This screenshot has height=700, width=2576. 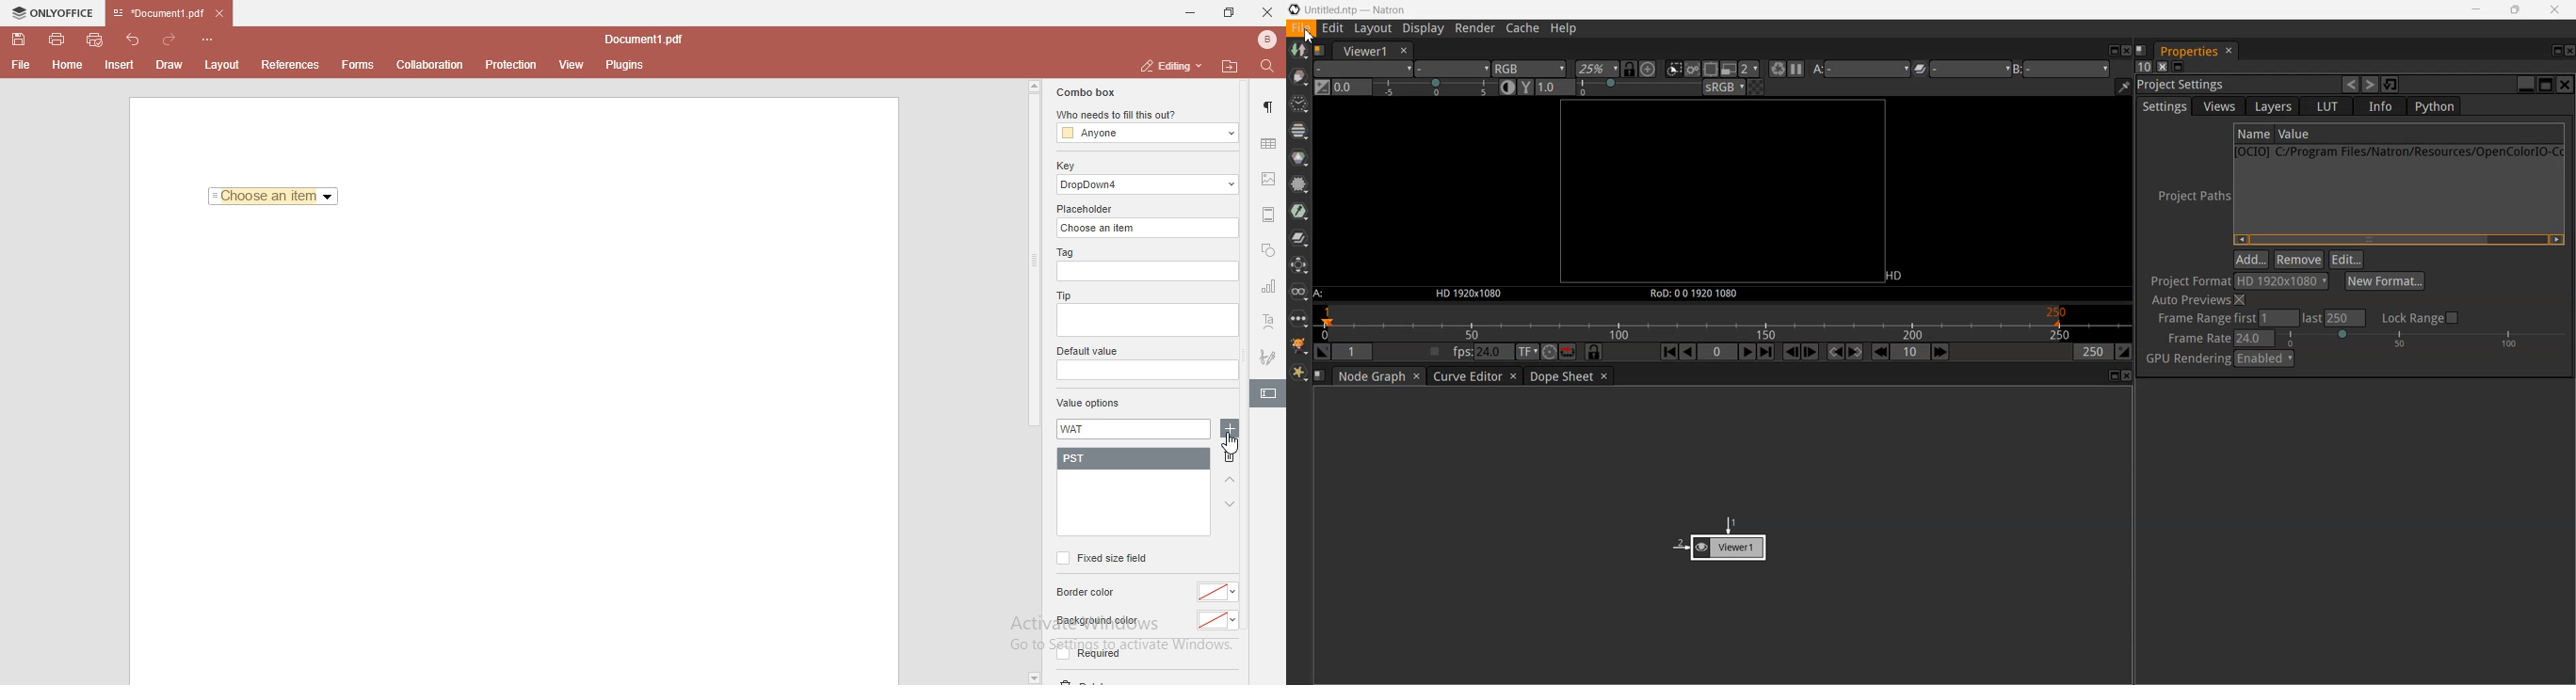 I want to click on customise quick access toolbar, so click(x=211, y=39).